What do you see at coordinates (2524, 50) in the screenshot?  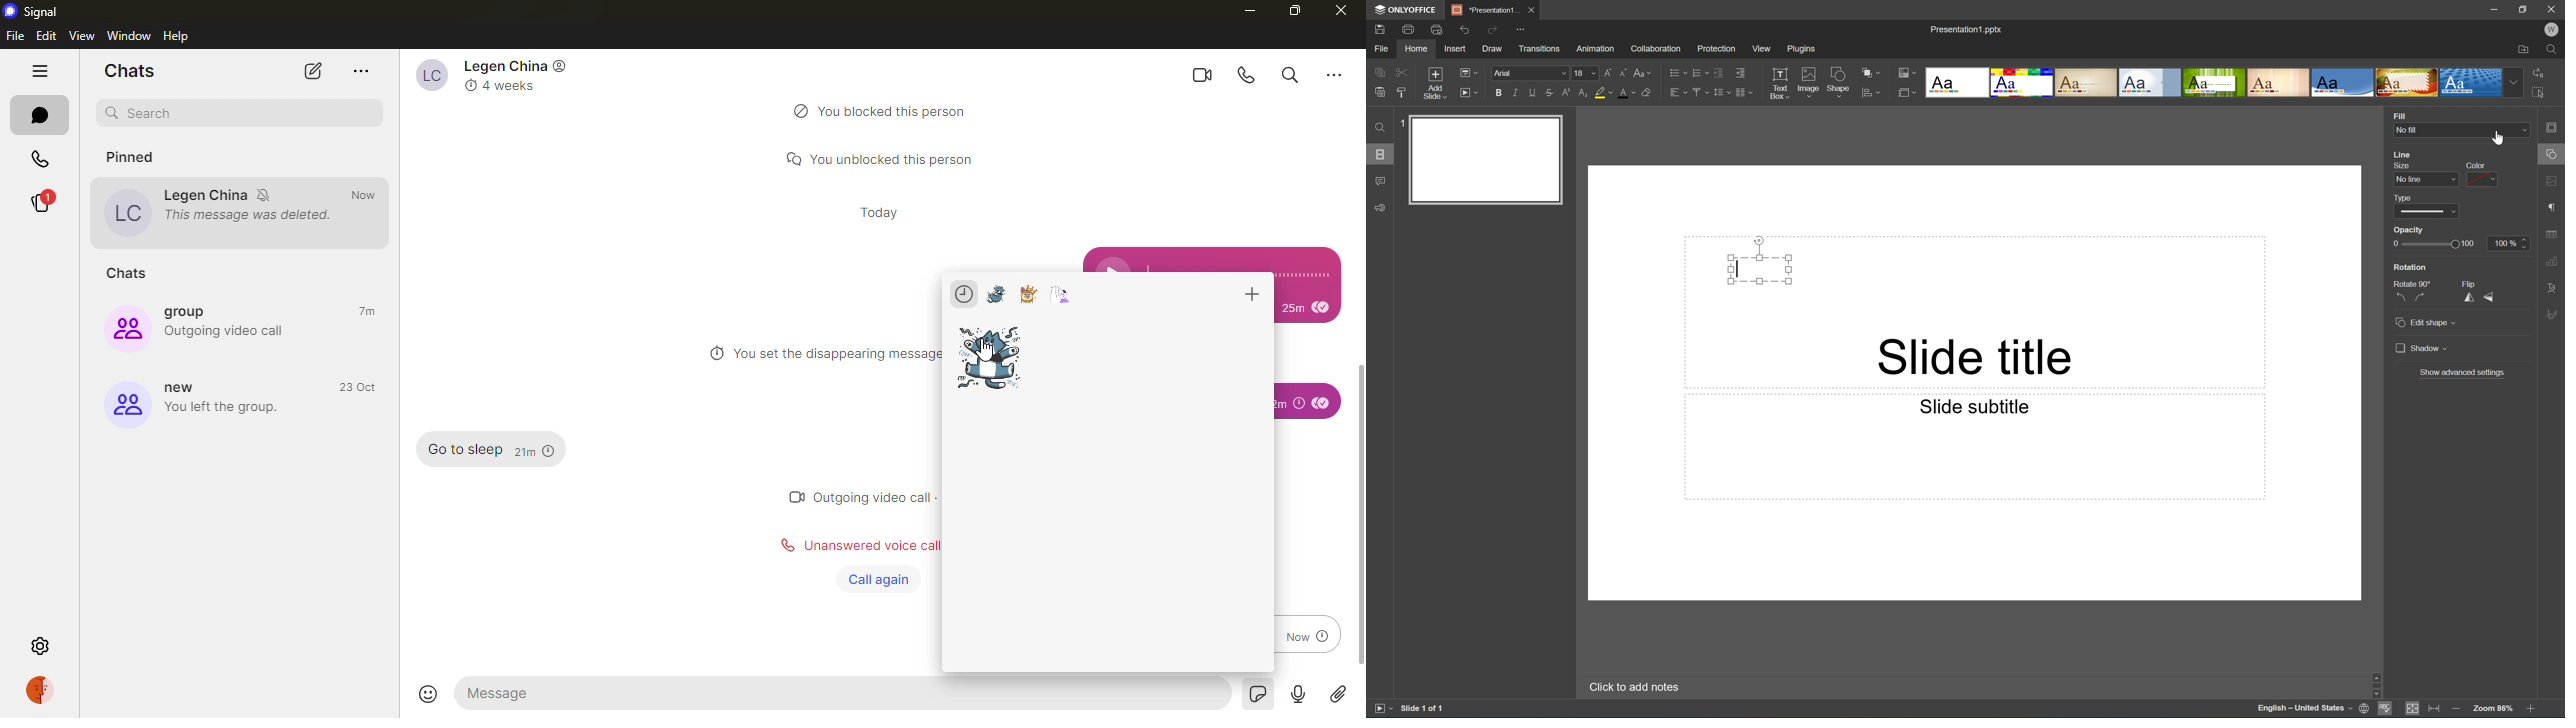 I see `Open file location` at bounding box center [2524, 50].